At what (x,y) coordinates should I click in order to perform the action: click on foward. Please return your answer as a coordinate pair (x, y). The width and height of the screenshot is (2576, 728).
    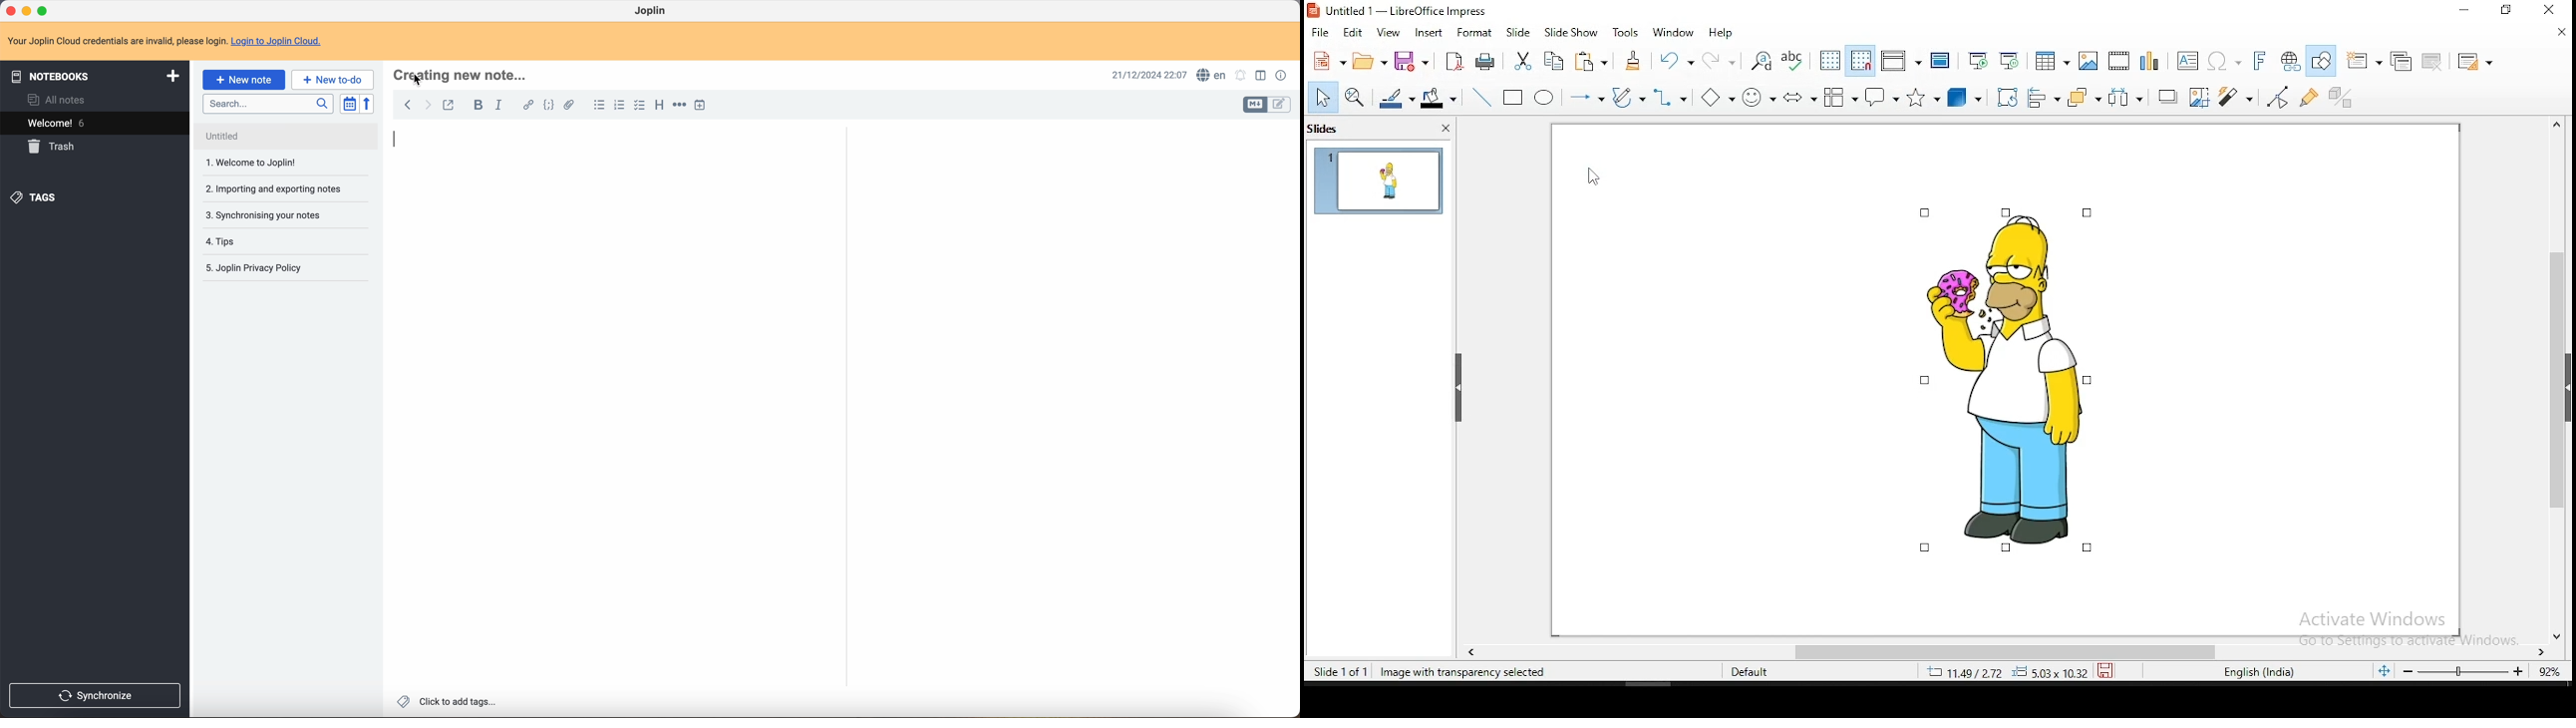
    Looking at the image, I should click on (428, 106).